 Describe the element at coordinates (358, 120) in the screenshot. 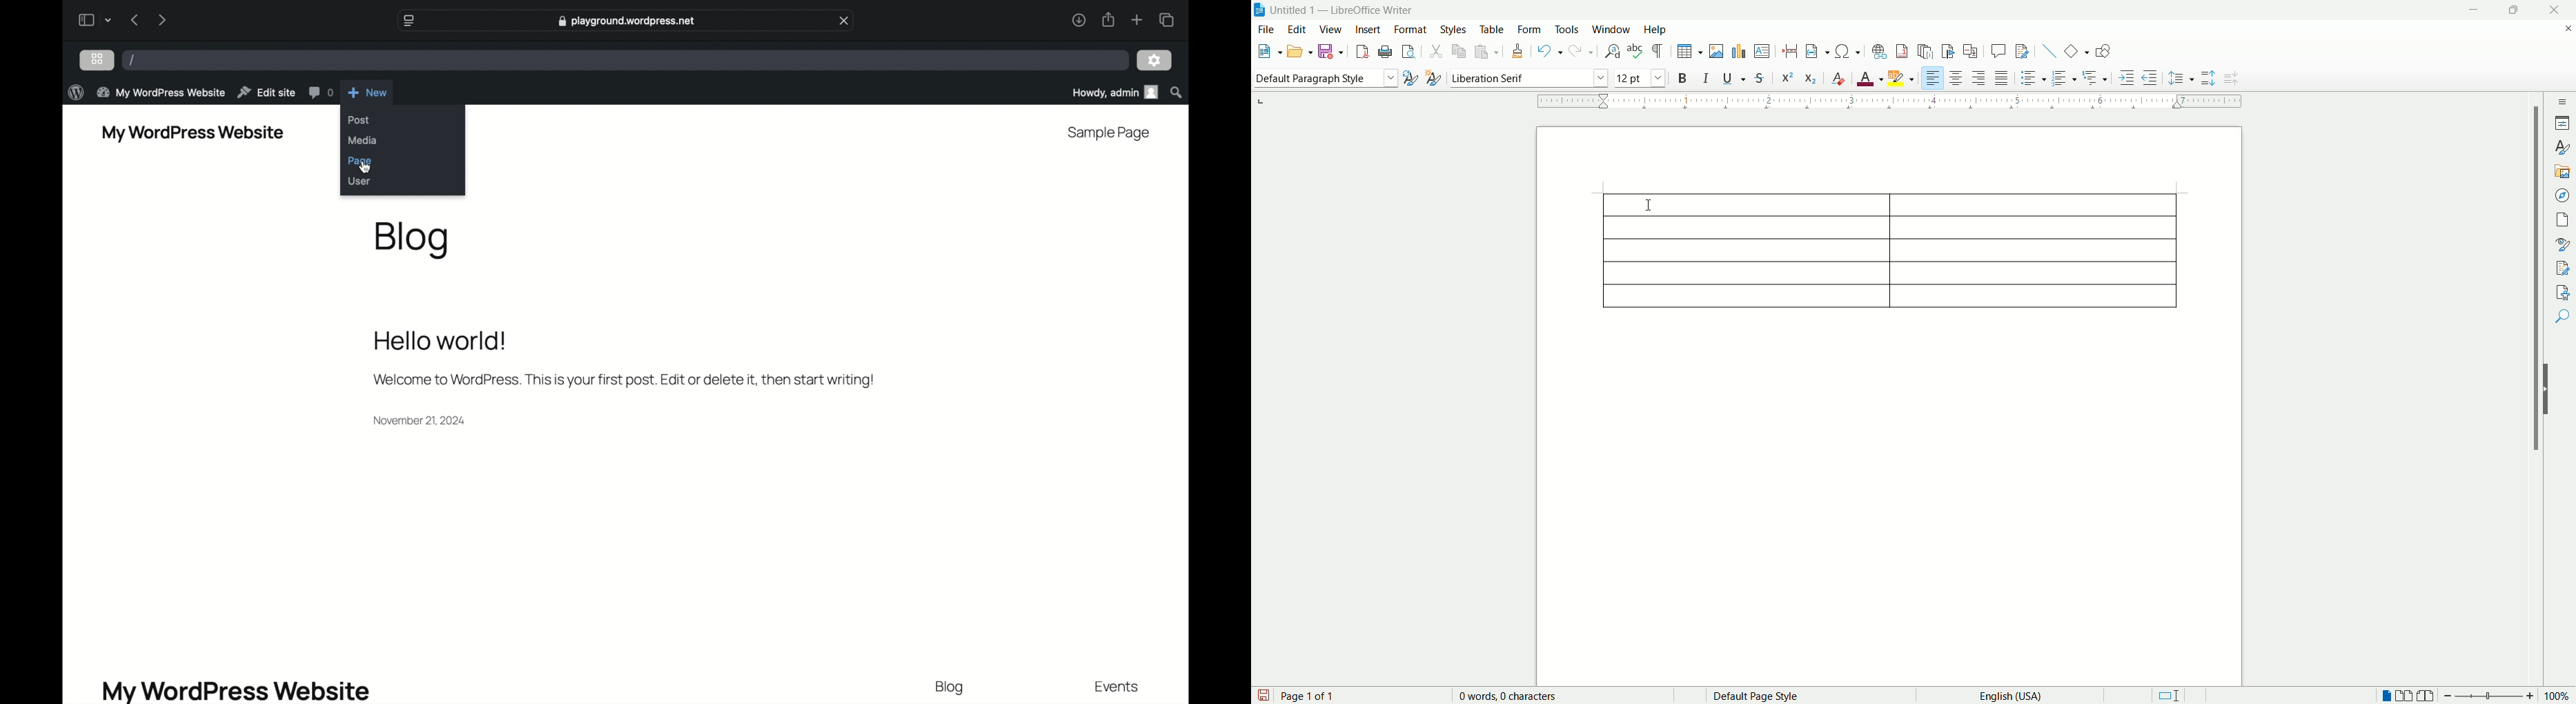

I see `post` at that location.